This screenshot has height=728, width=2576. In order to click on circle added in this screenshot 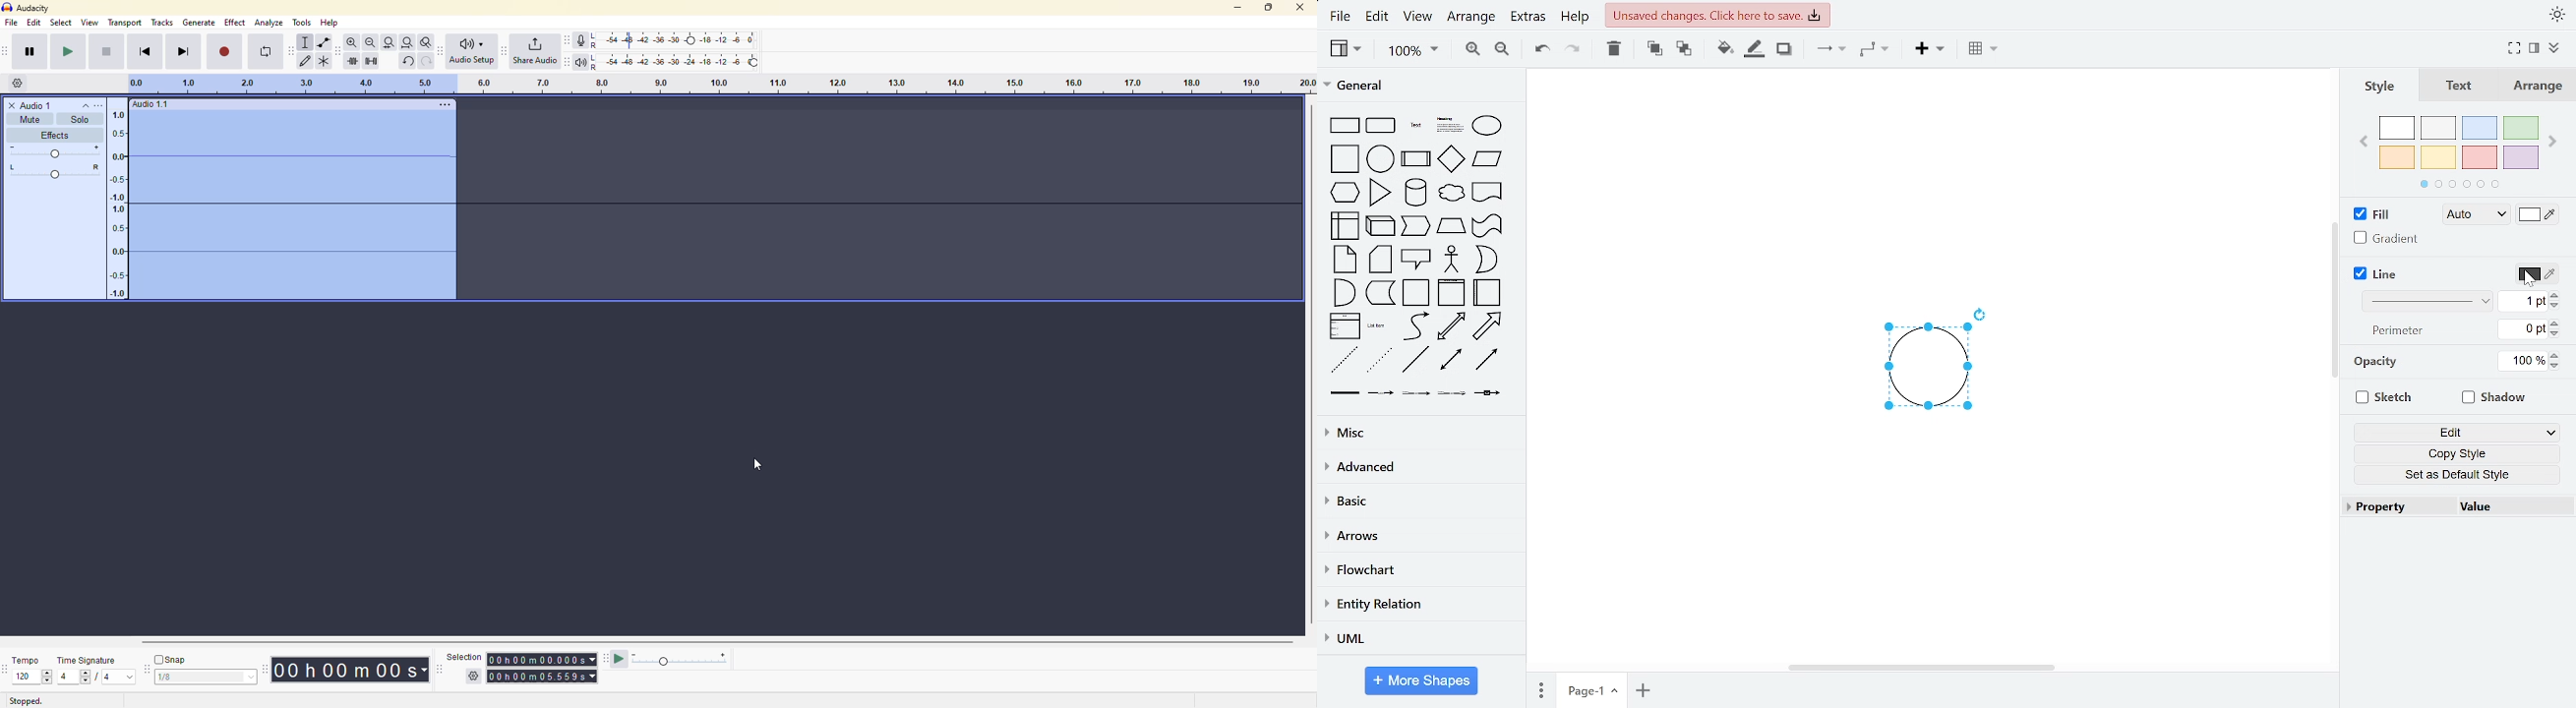, I will do `click(1927, 367)`.